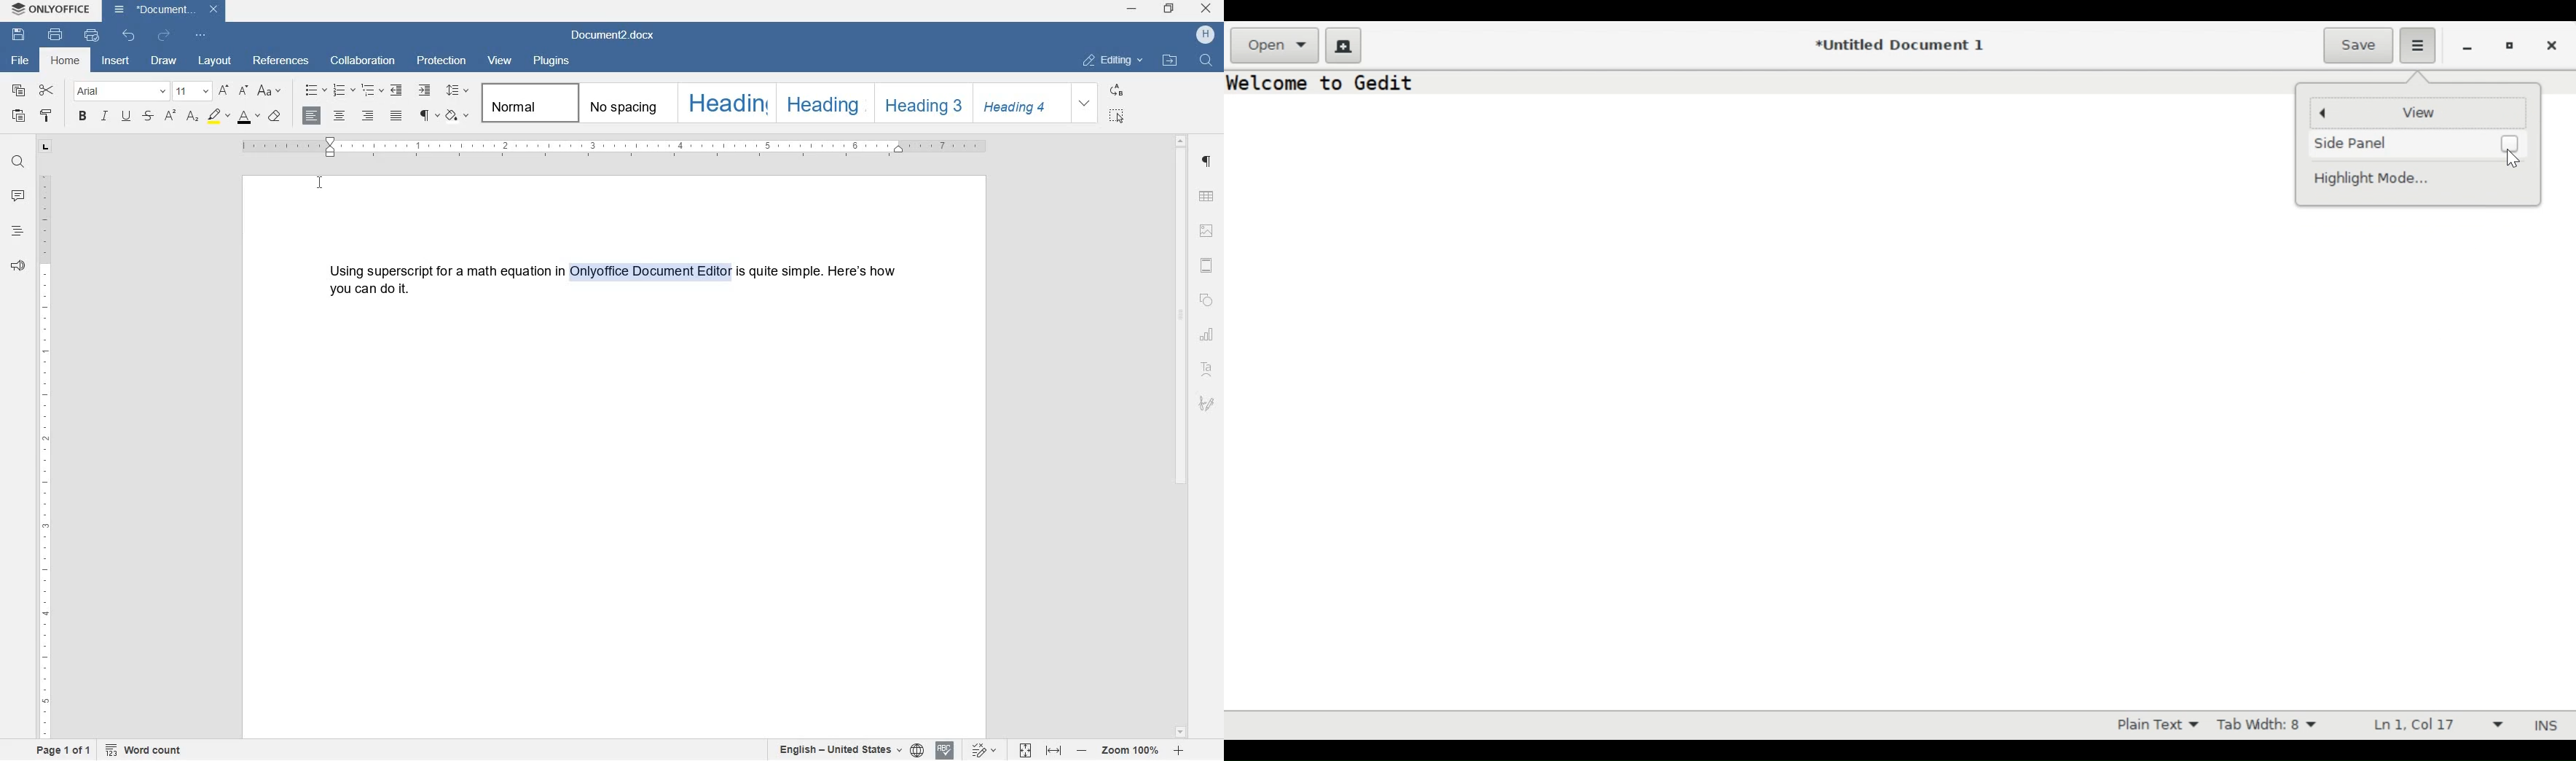 This screenshot has height=784, width=2576. I want to click on Document2.docx, so click(166, 11).